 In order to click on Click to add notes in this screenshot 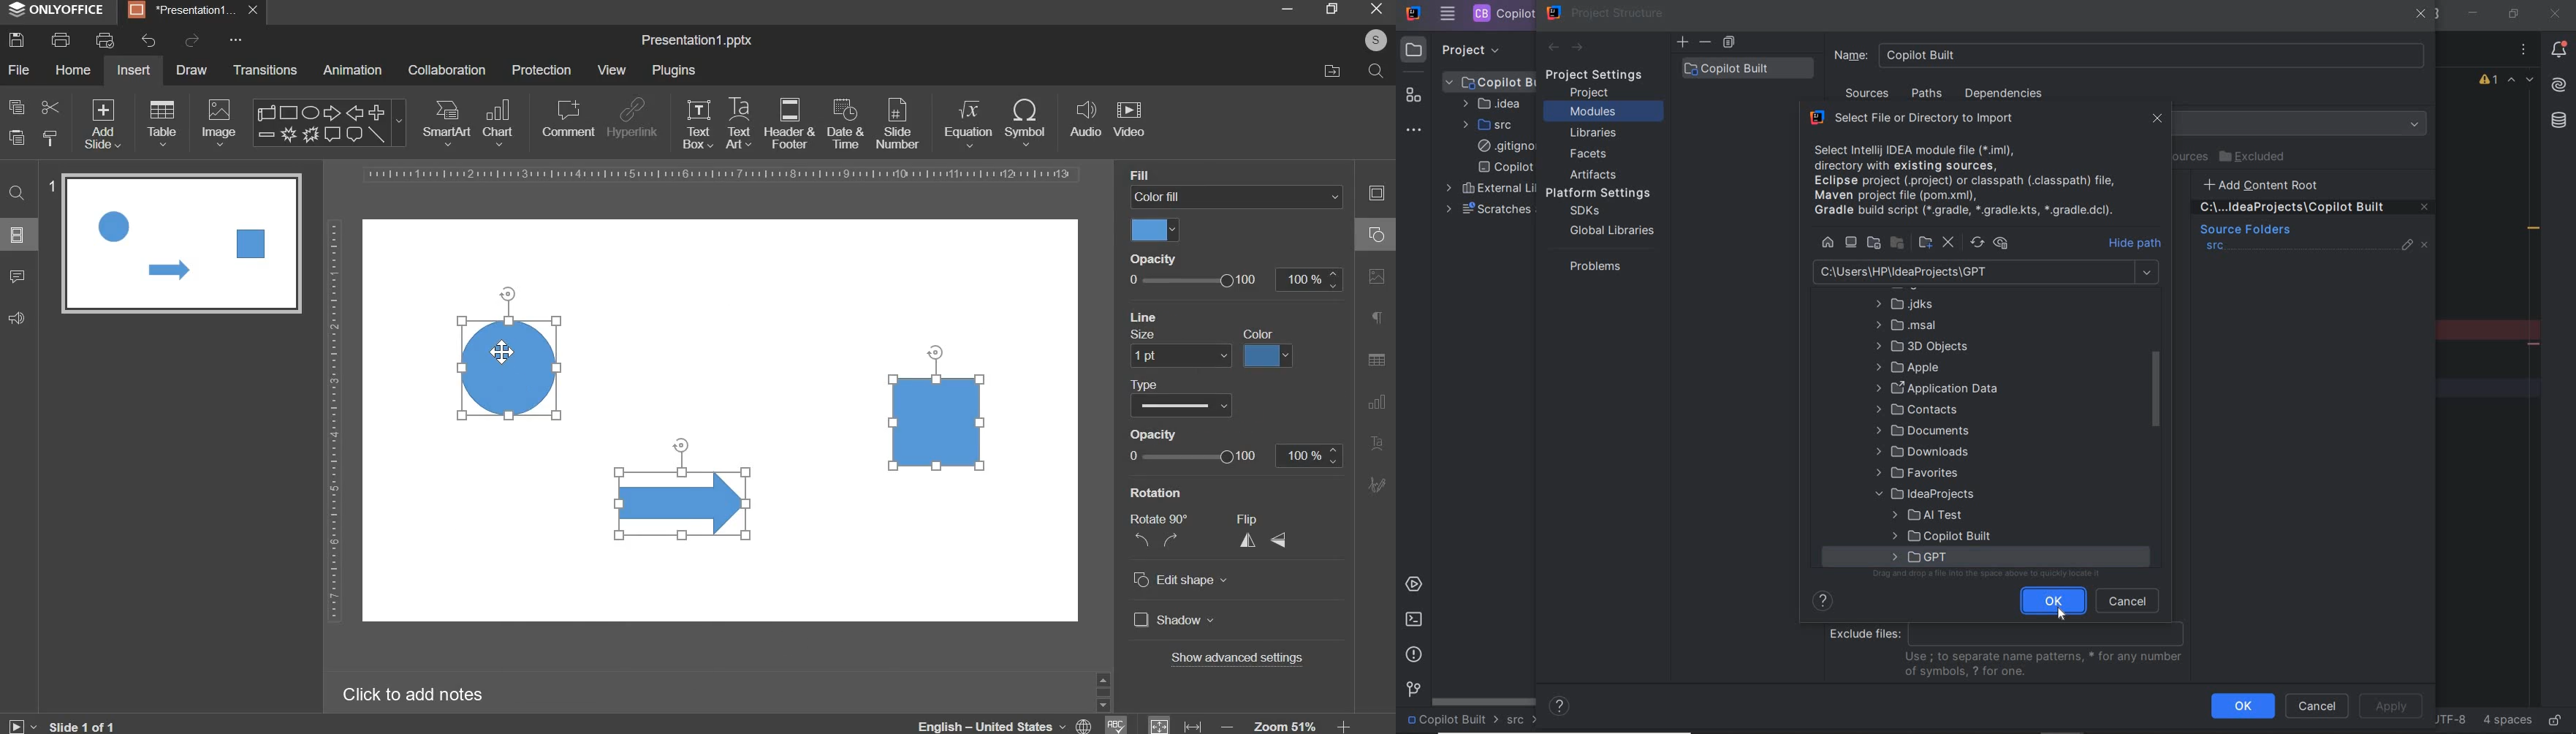, I will do `click(412, 694)`.